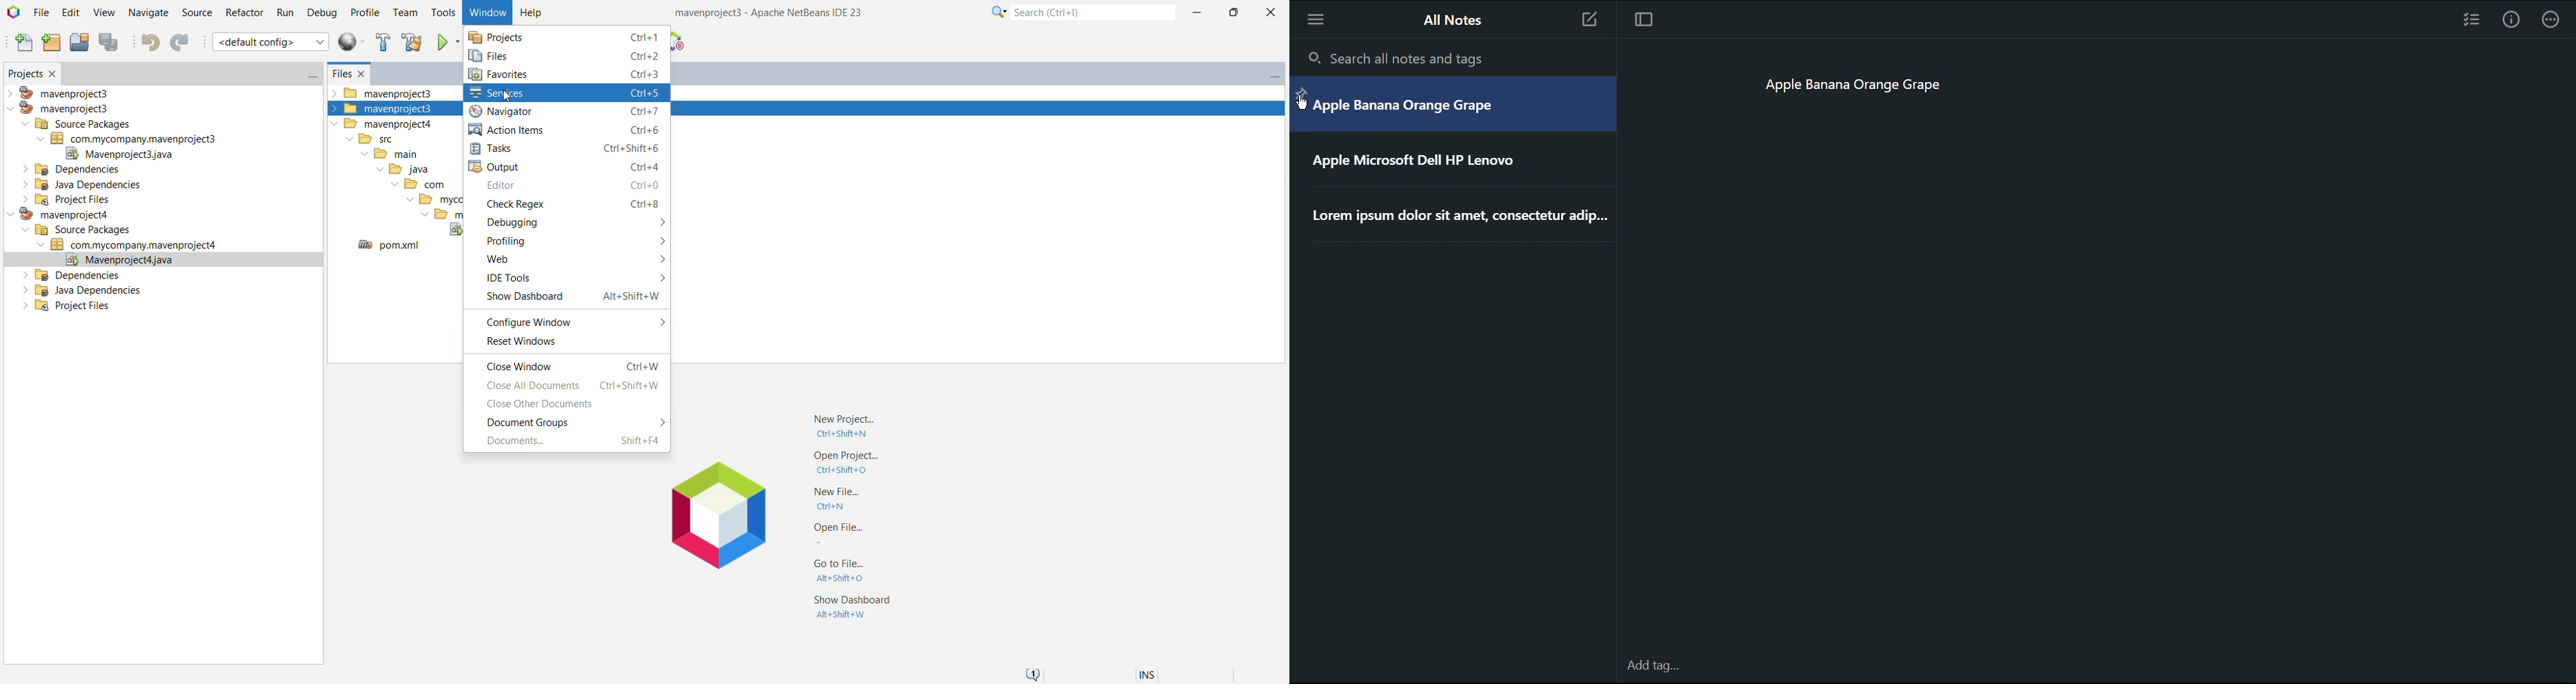 The width and height of the screenshot is (2576, 700). Describe the element at coordinates (572, 187) in the screenshot. I see `Editor` at that location.